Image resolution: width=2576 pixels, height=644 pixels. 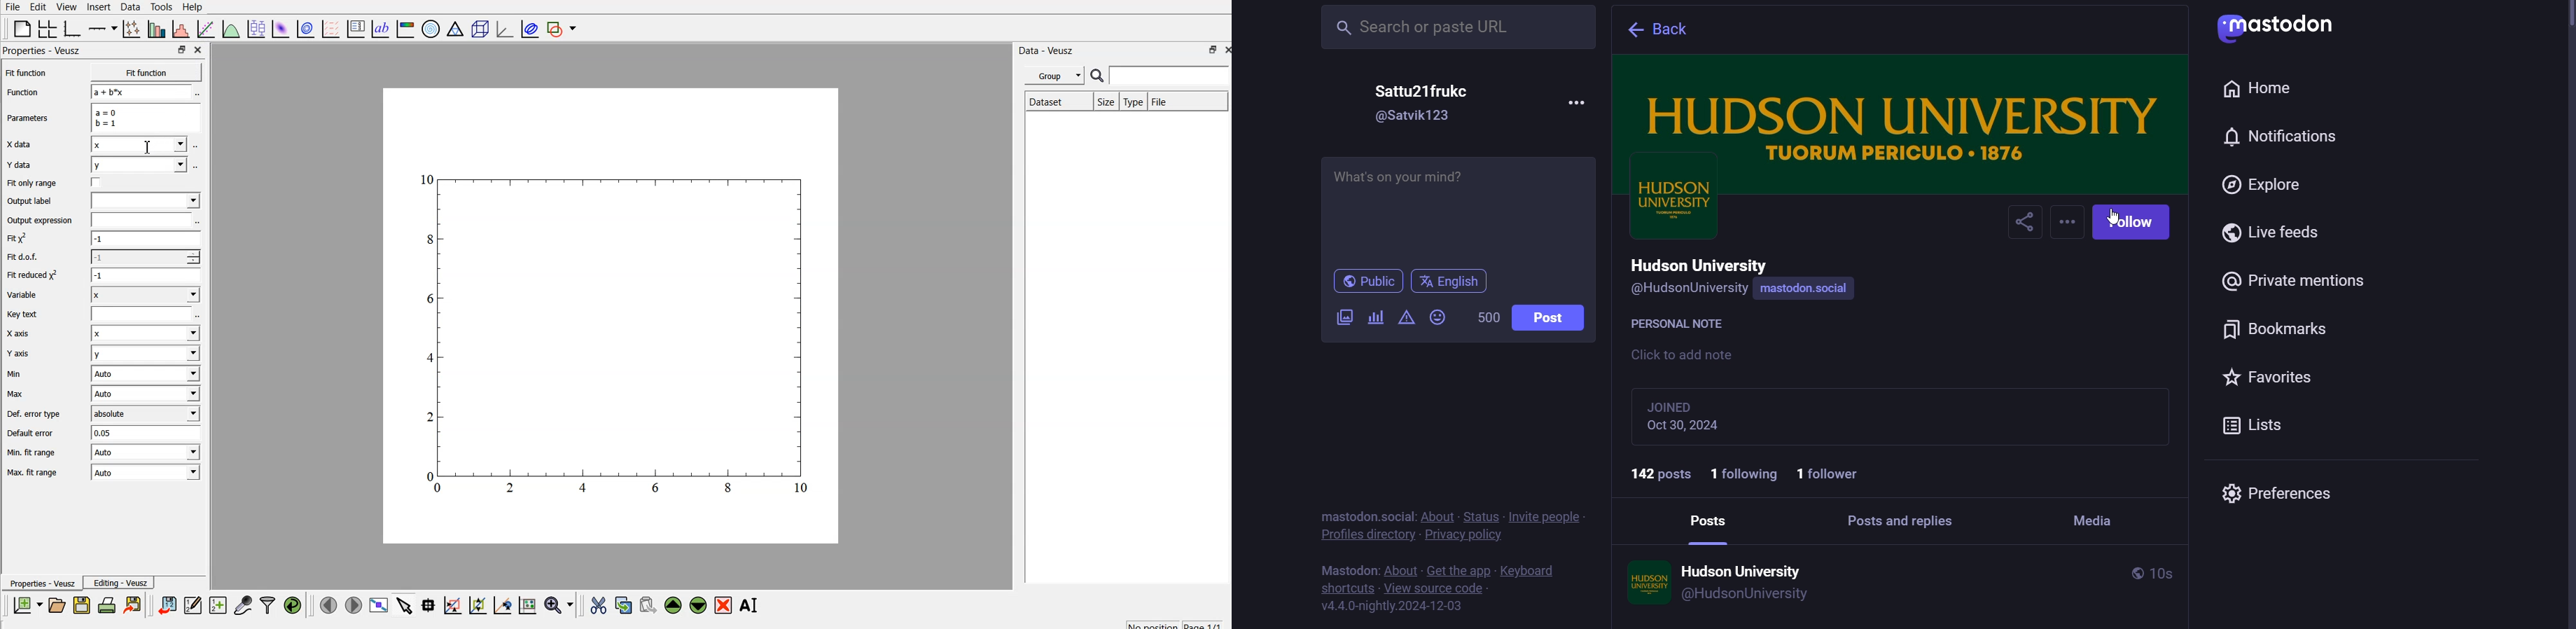 What do you see at coordinates (1806, 290) in the screenshot?
I see `mastodon social` at bounding box center [1806, 290].